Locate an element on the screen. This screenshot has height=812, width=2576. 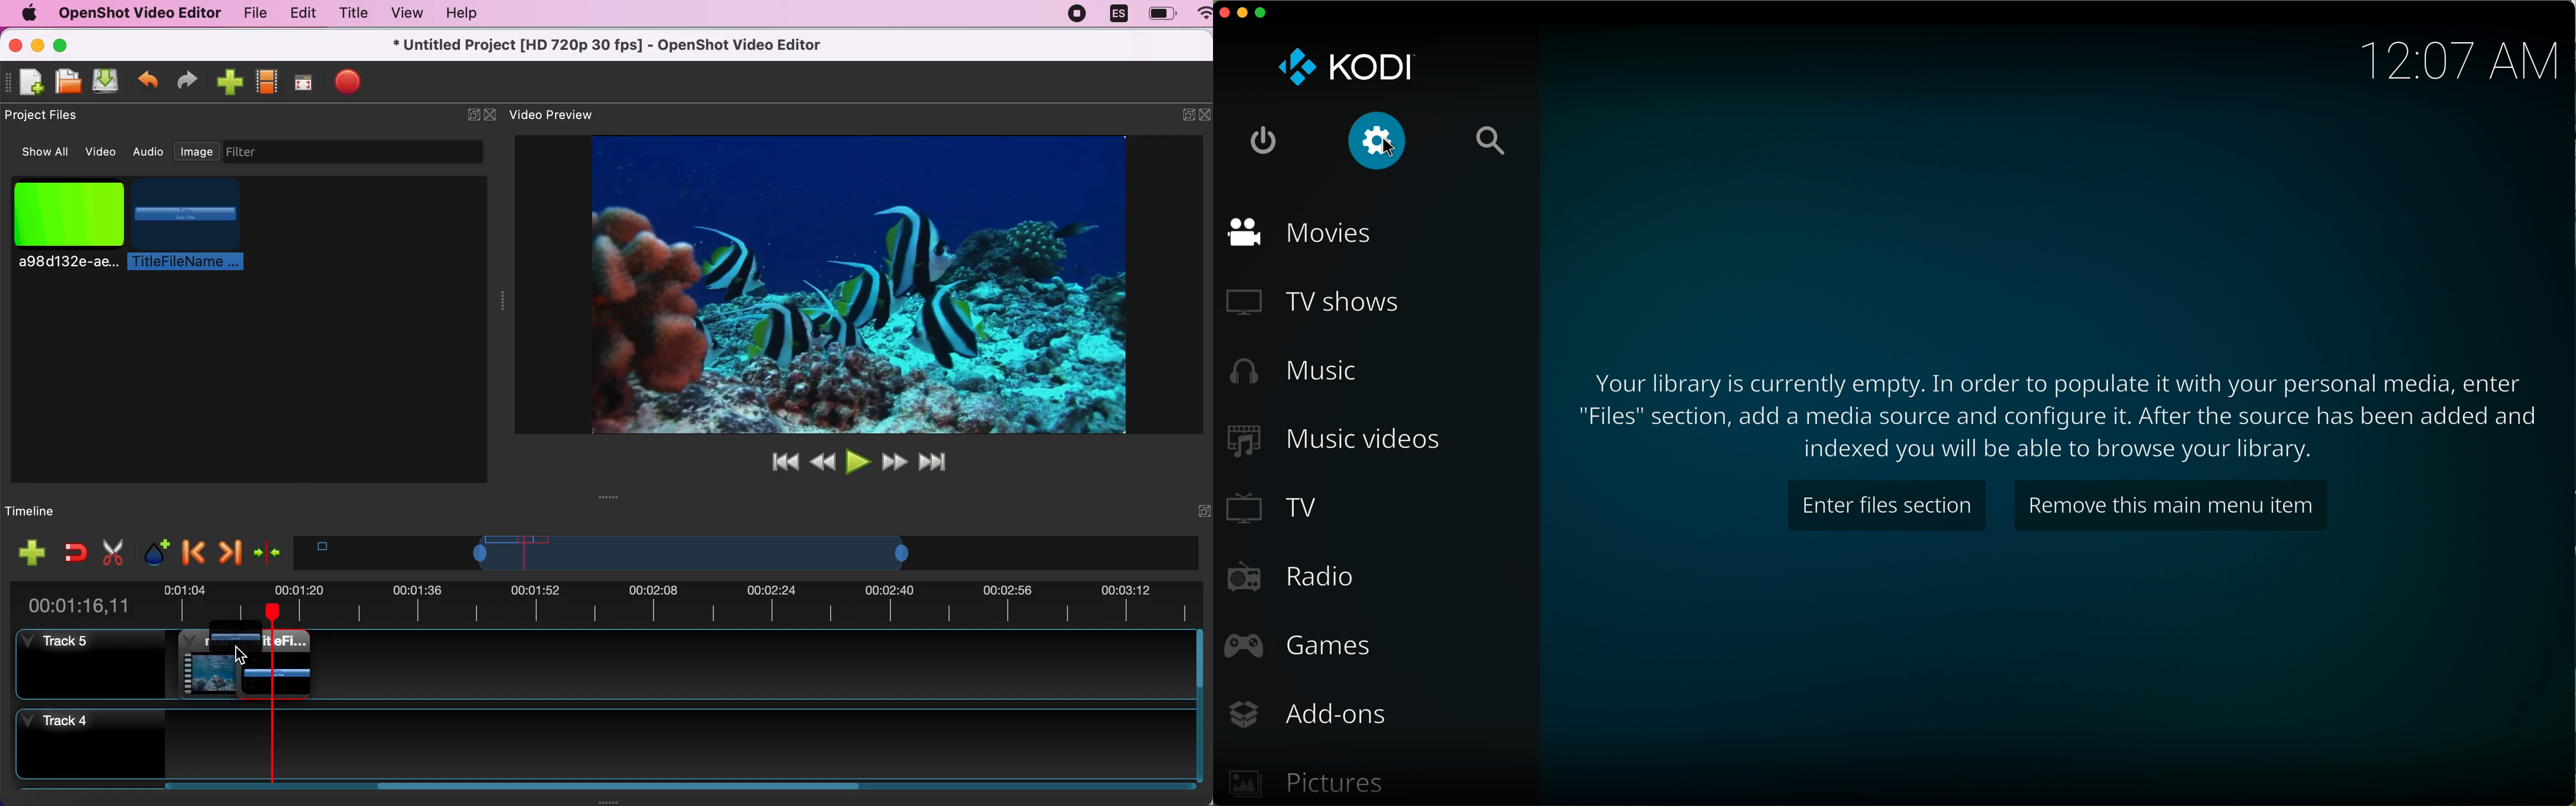
choose profile is located at coordinates (268, 80).